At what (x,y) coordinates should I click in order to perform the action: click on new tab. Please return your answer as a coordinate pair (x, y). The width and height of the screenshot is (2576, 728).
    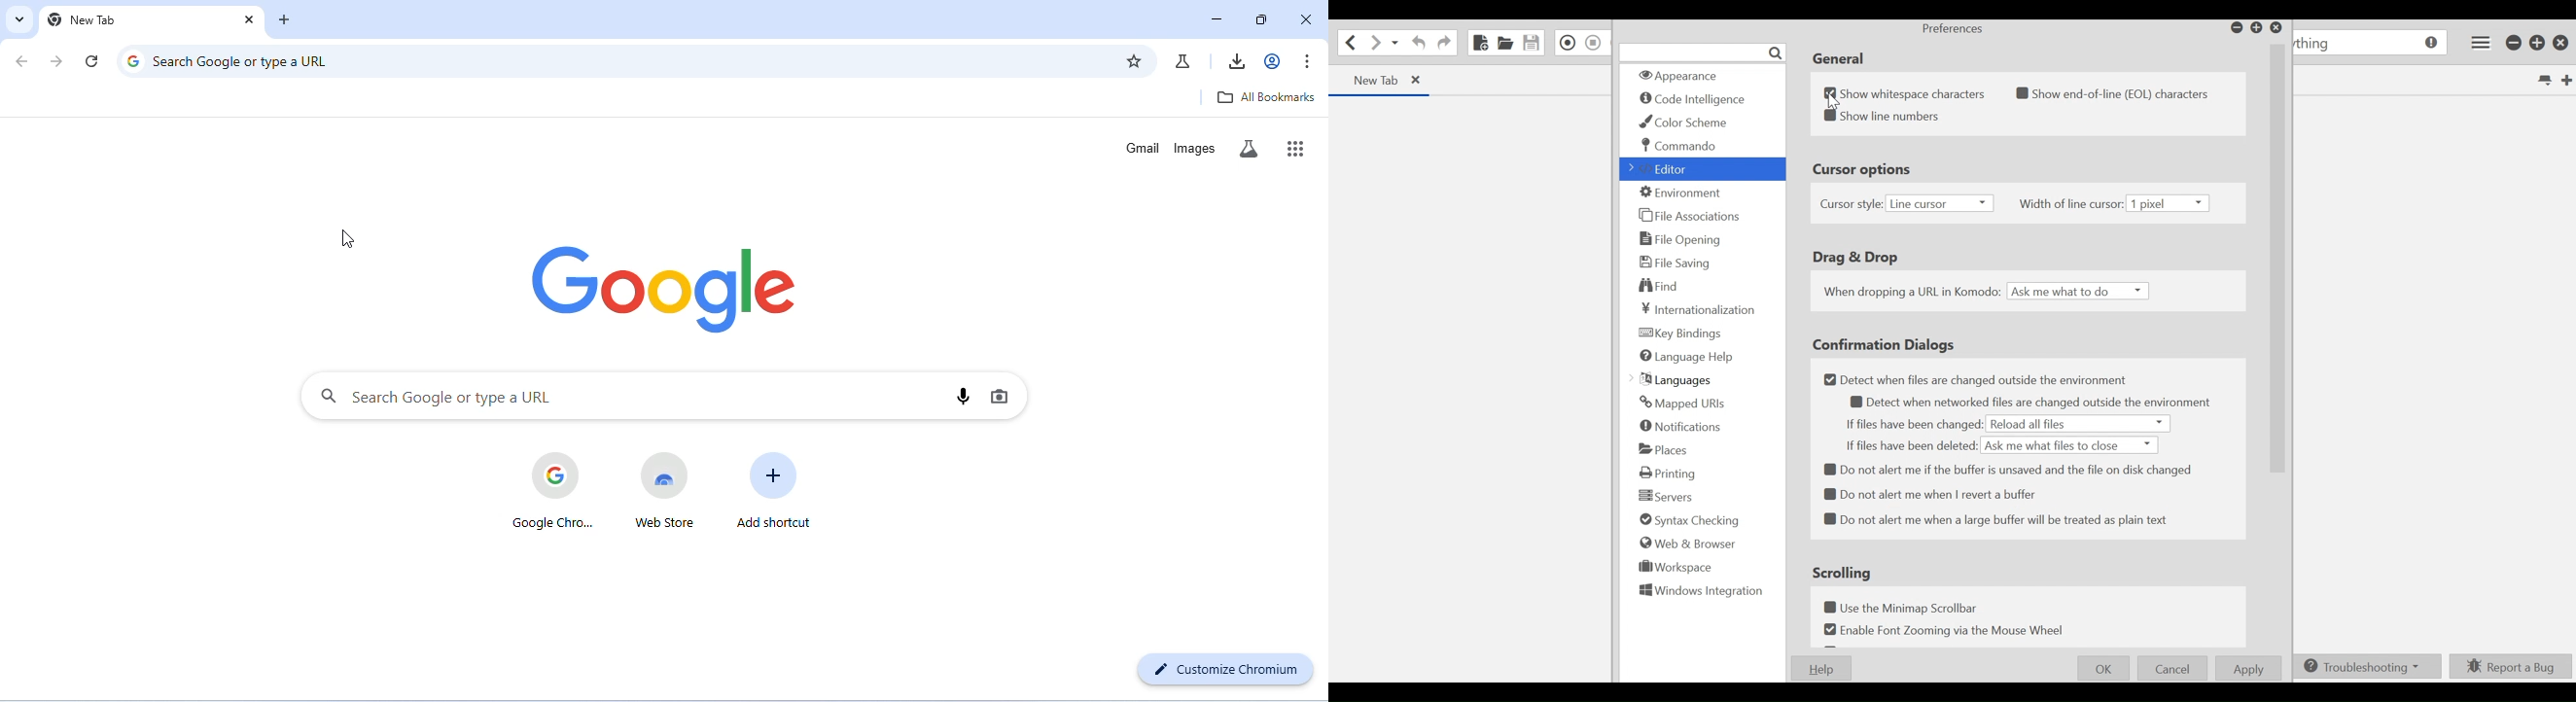
    Looking at the image, I should click on (120, 22).